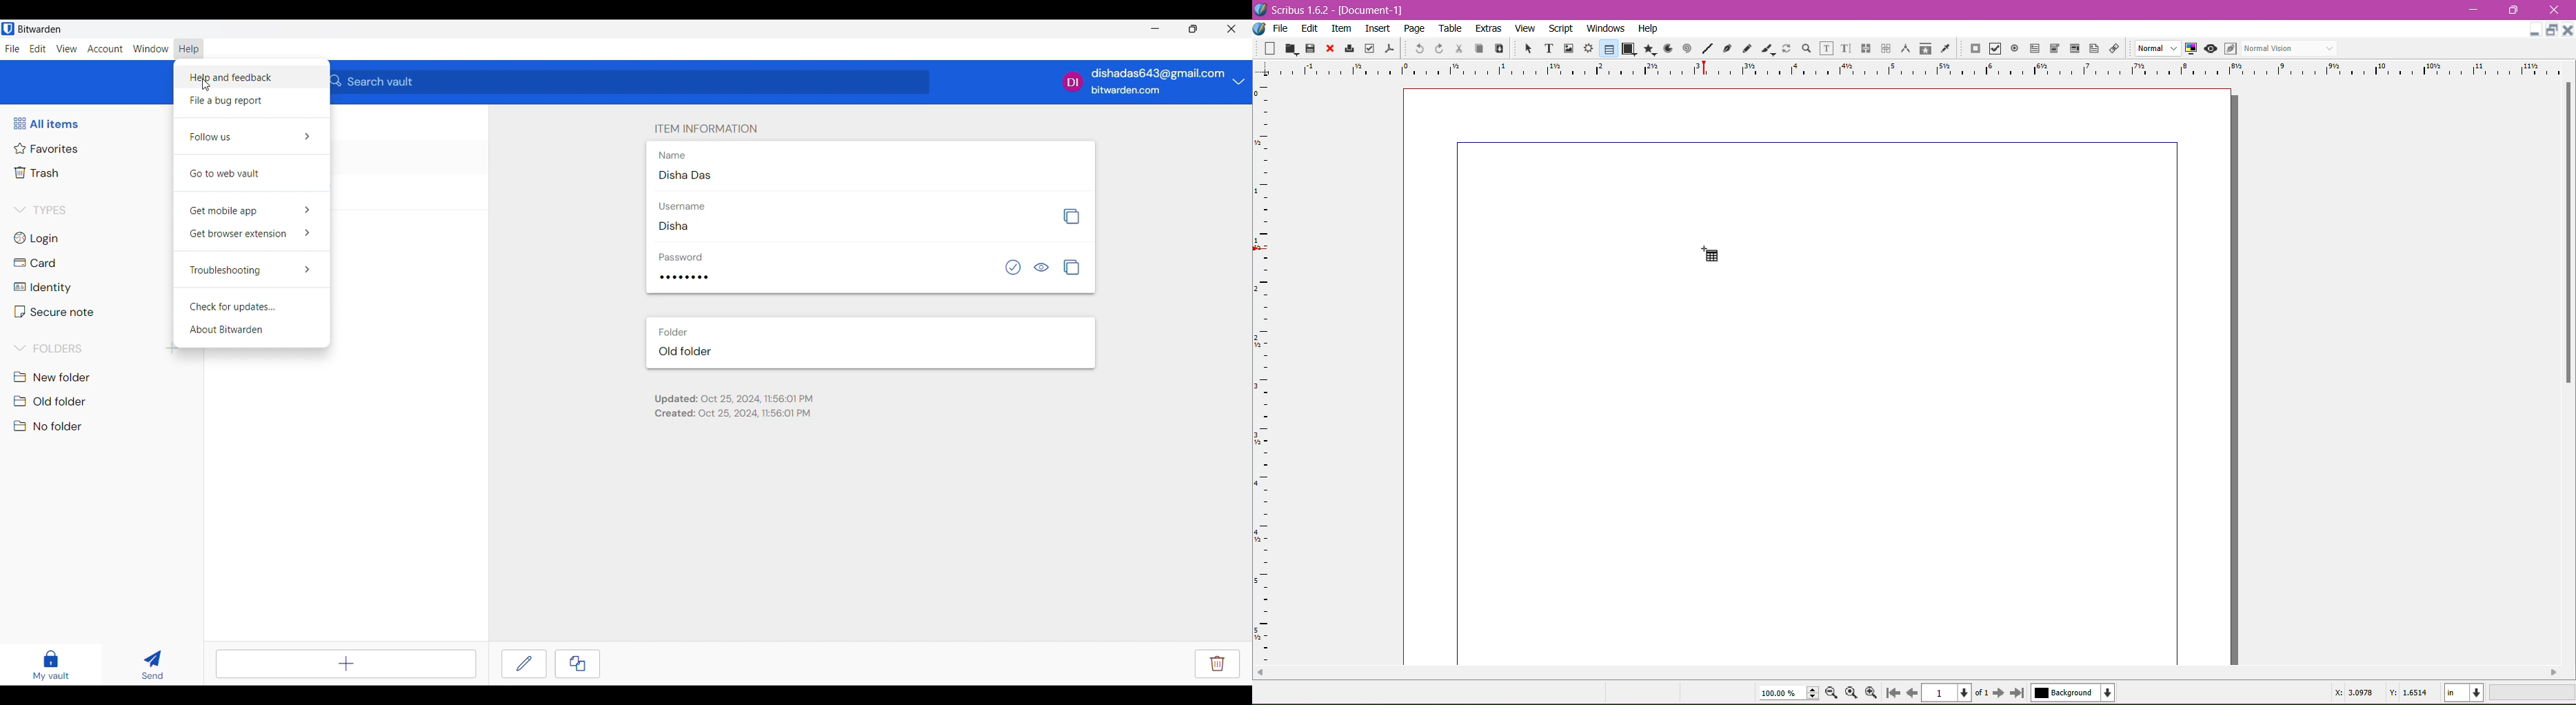  Describe the element at coordinates (1335, 10) in the screenshot. I see `Scribus 1.6.2 - [Document-1]` at that location.